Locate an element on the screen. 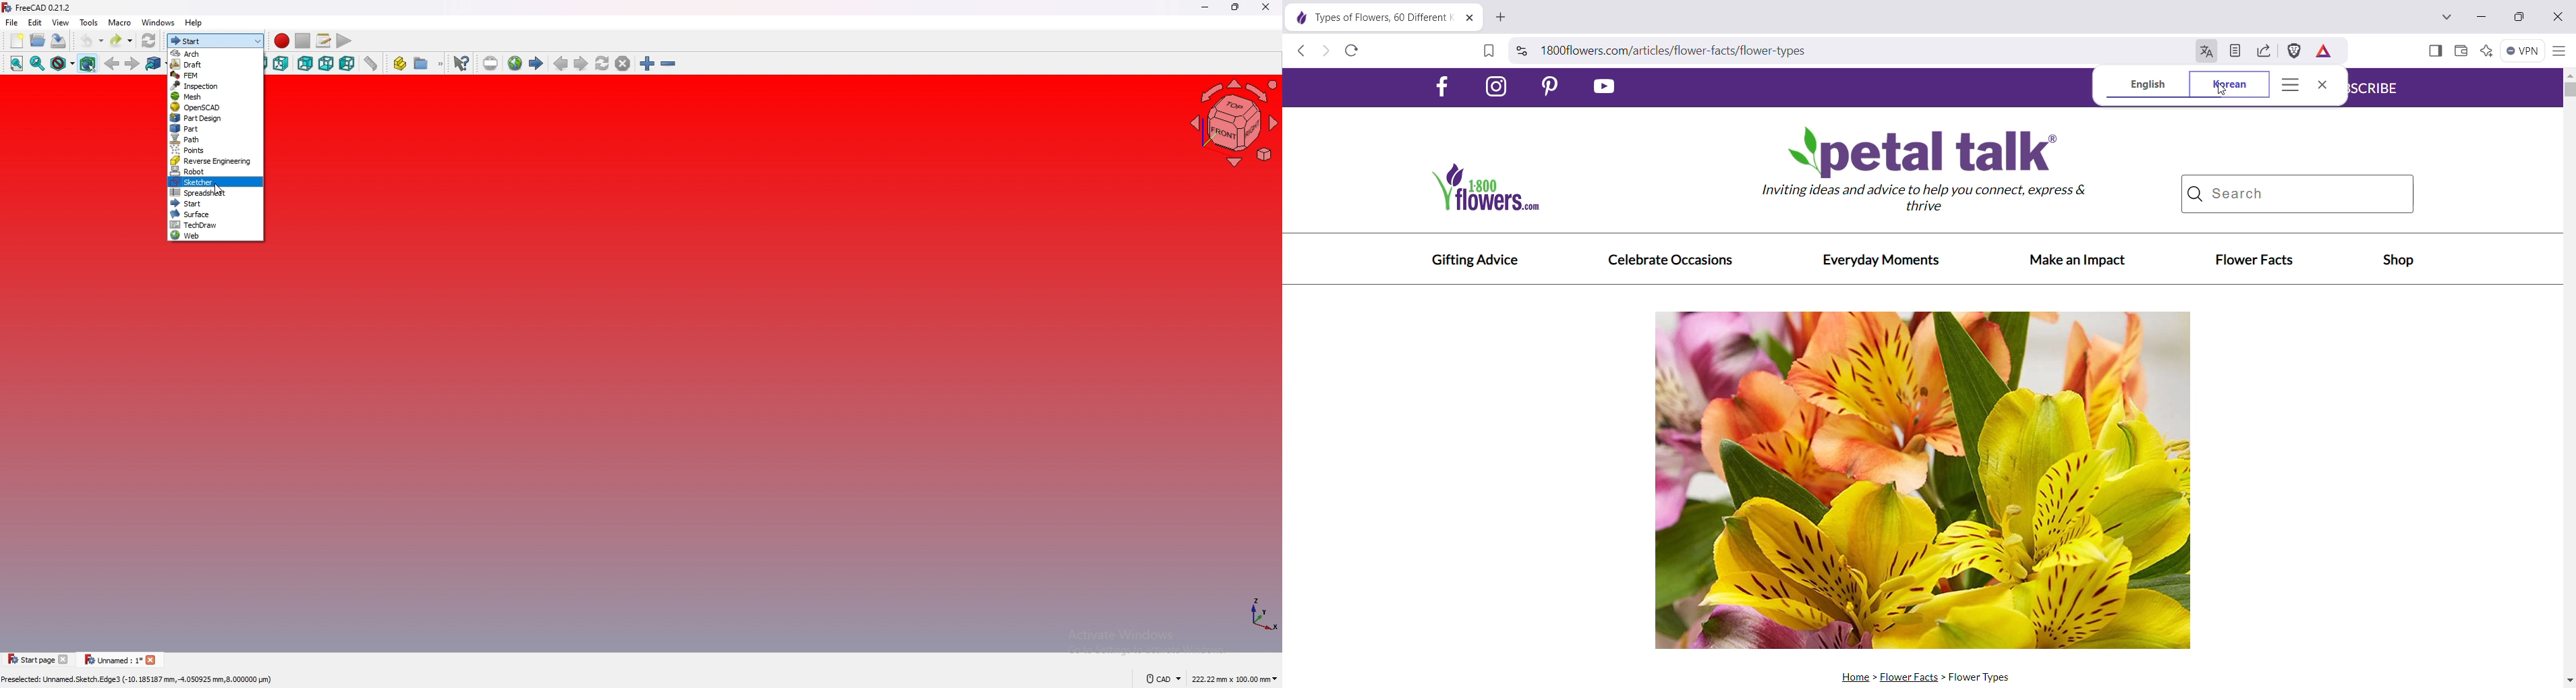  help is located at coordinates (194, 22).